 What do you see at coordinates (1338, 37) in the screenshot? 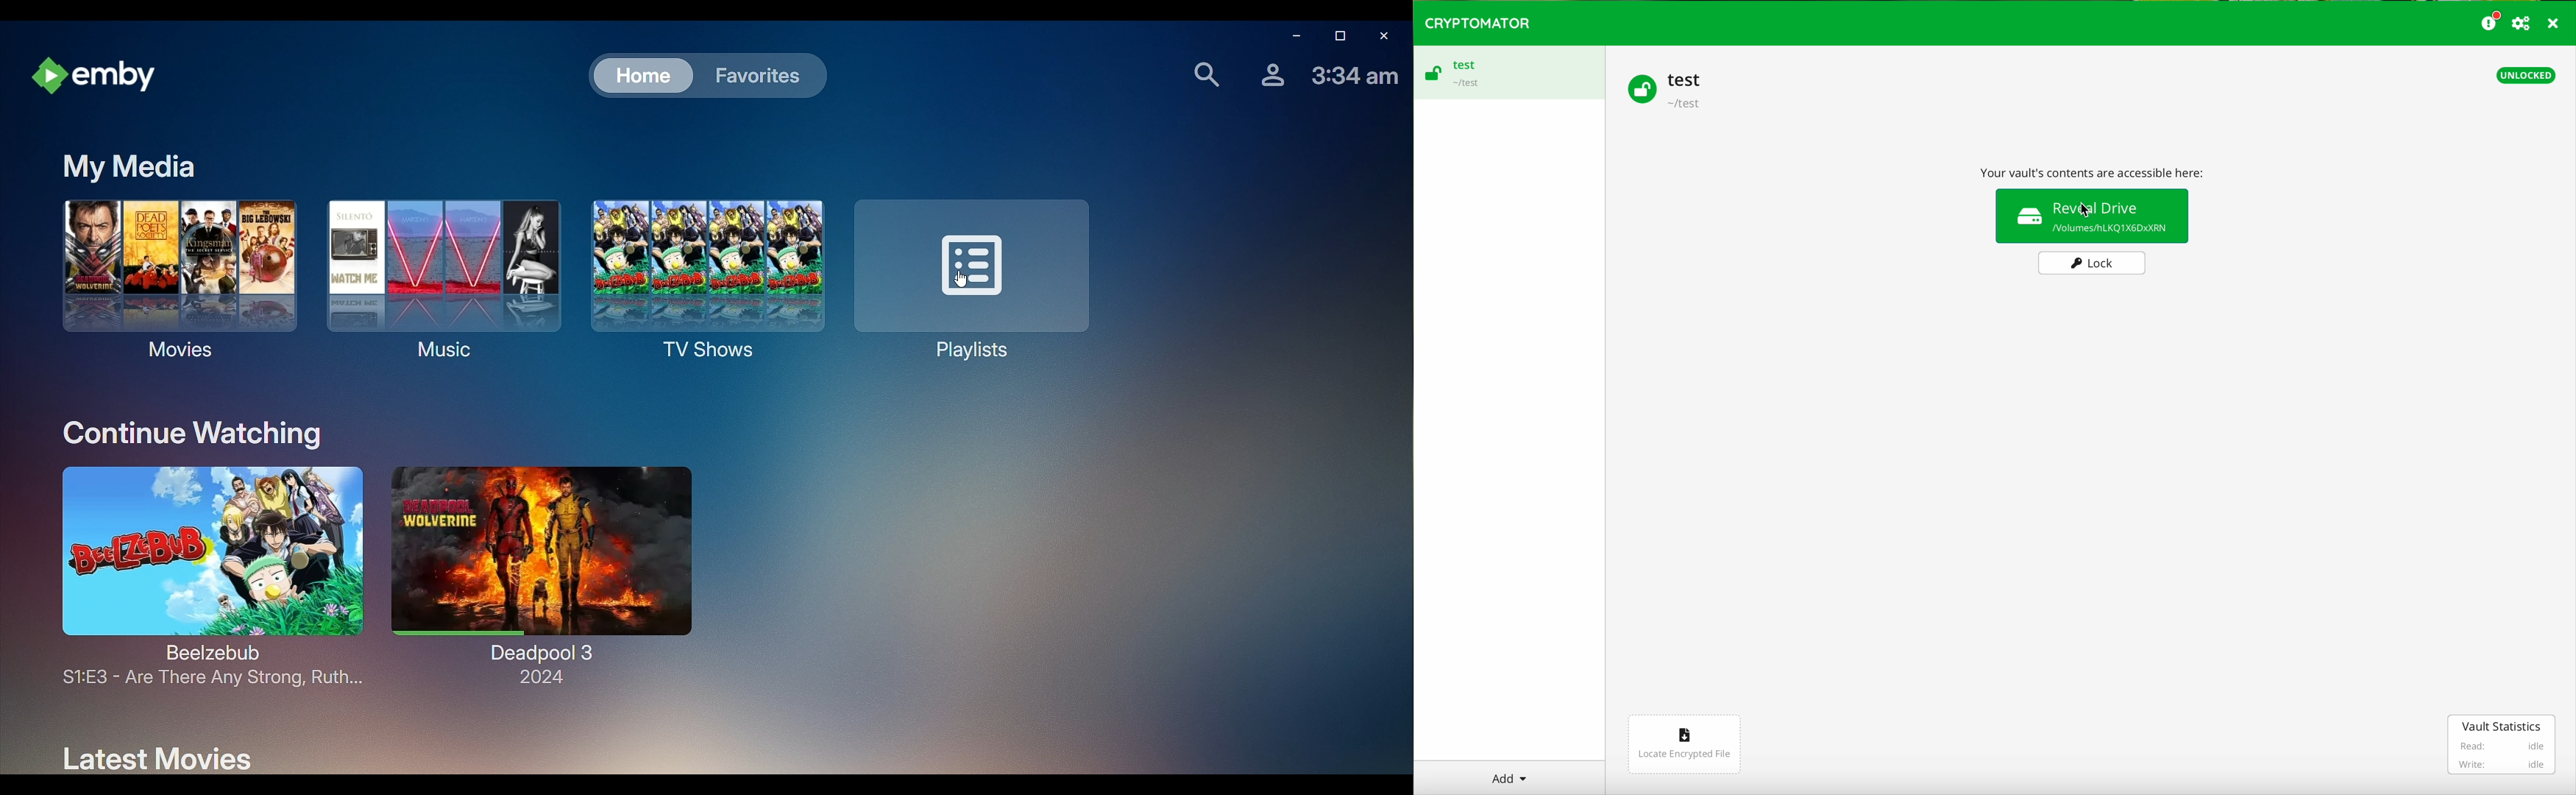
I see `Restore` at bounding box center [1338, 37].